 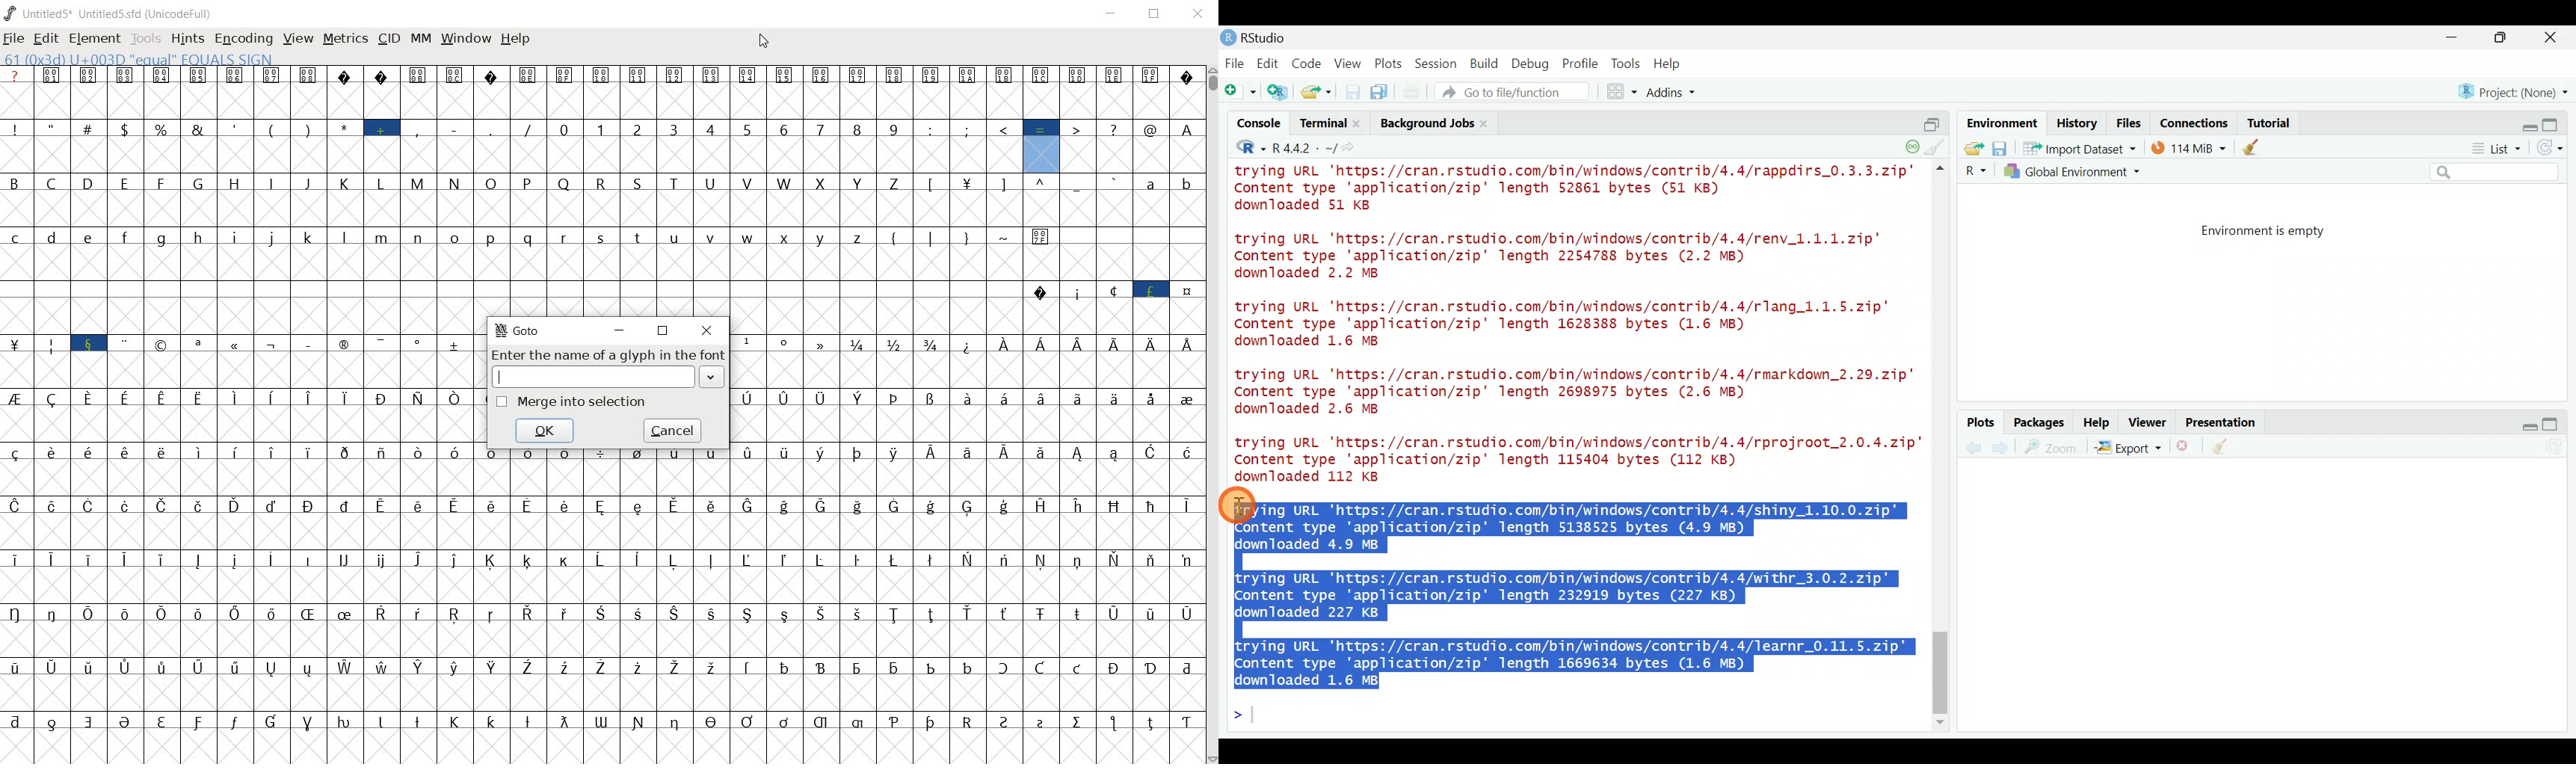 What do you see at coordinates (2000, 122) in the screenshot?
I see `Environment` at bounding box center [2000, 122].